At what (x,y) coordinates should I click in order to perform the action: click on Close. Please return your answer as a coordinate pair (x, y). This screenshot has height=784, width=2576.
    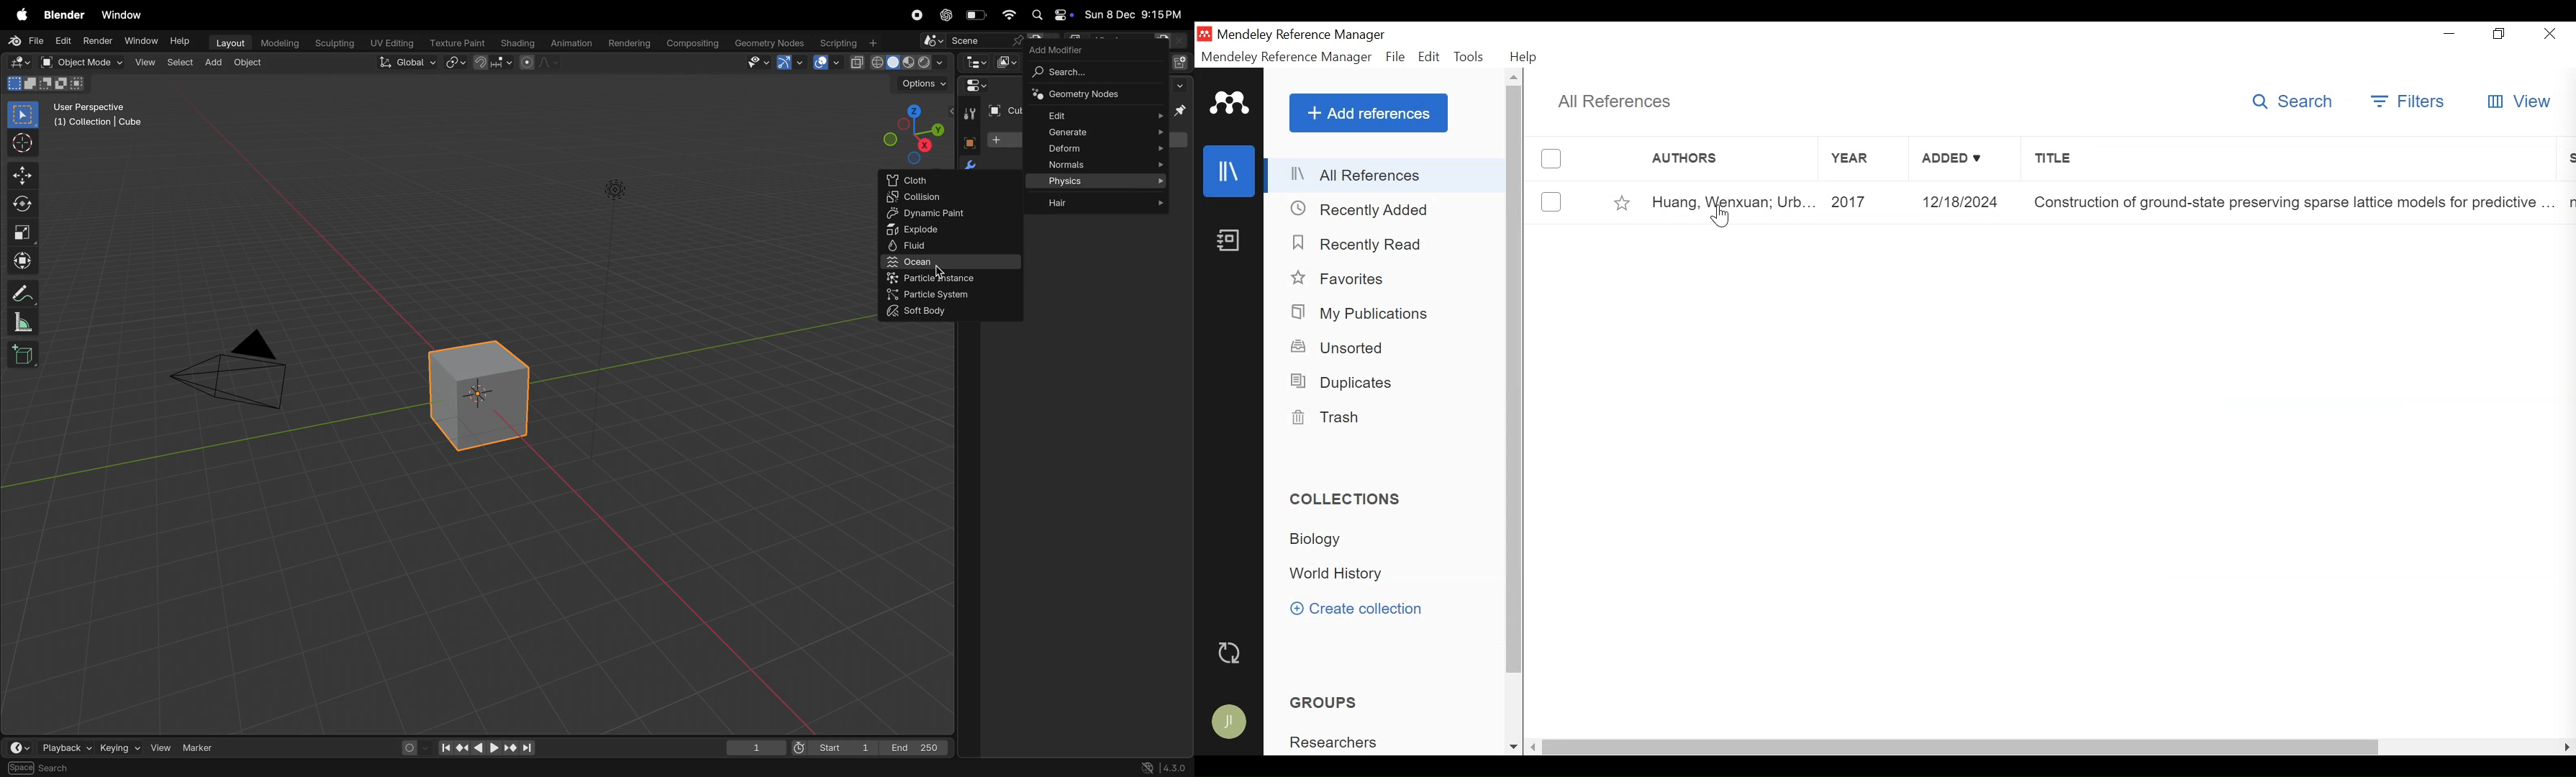
    Looking at the image, I should click on (2551, 35).